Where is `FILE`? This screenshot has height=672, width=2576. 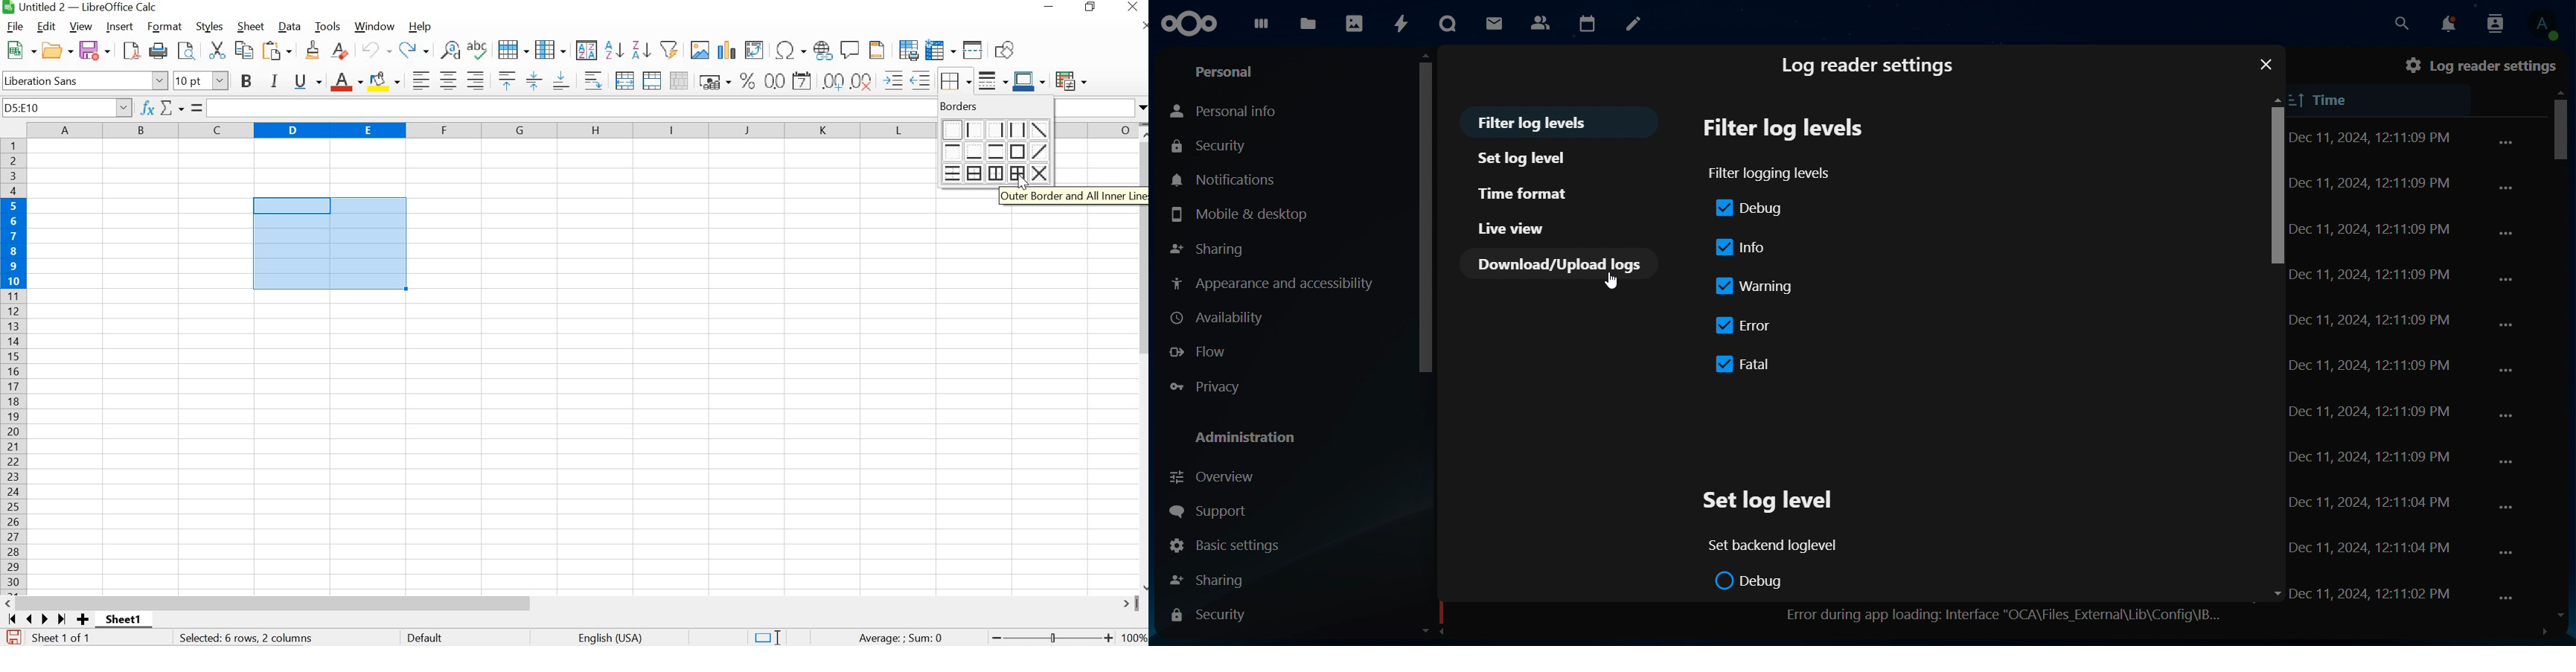 FILE is located at coordinates (16, 26).